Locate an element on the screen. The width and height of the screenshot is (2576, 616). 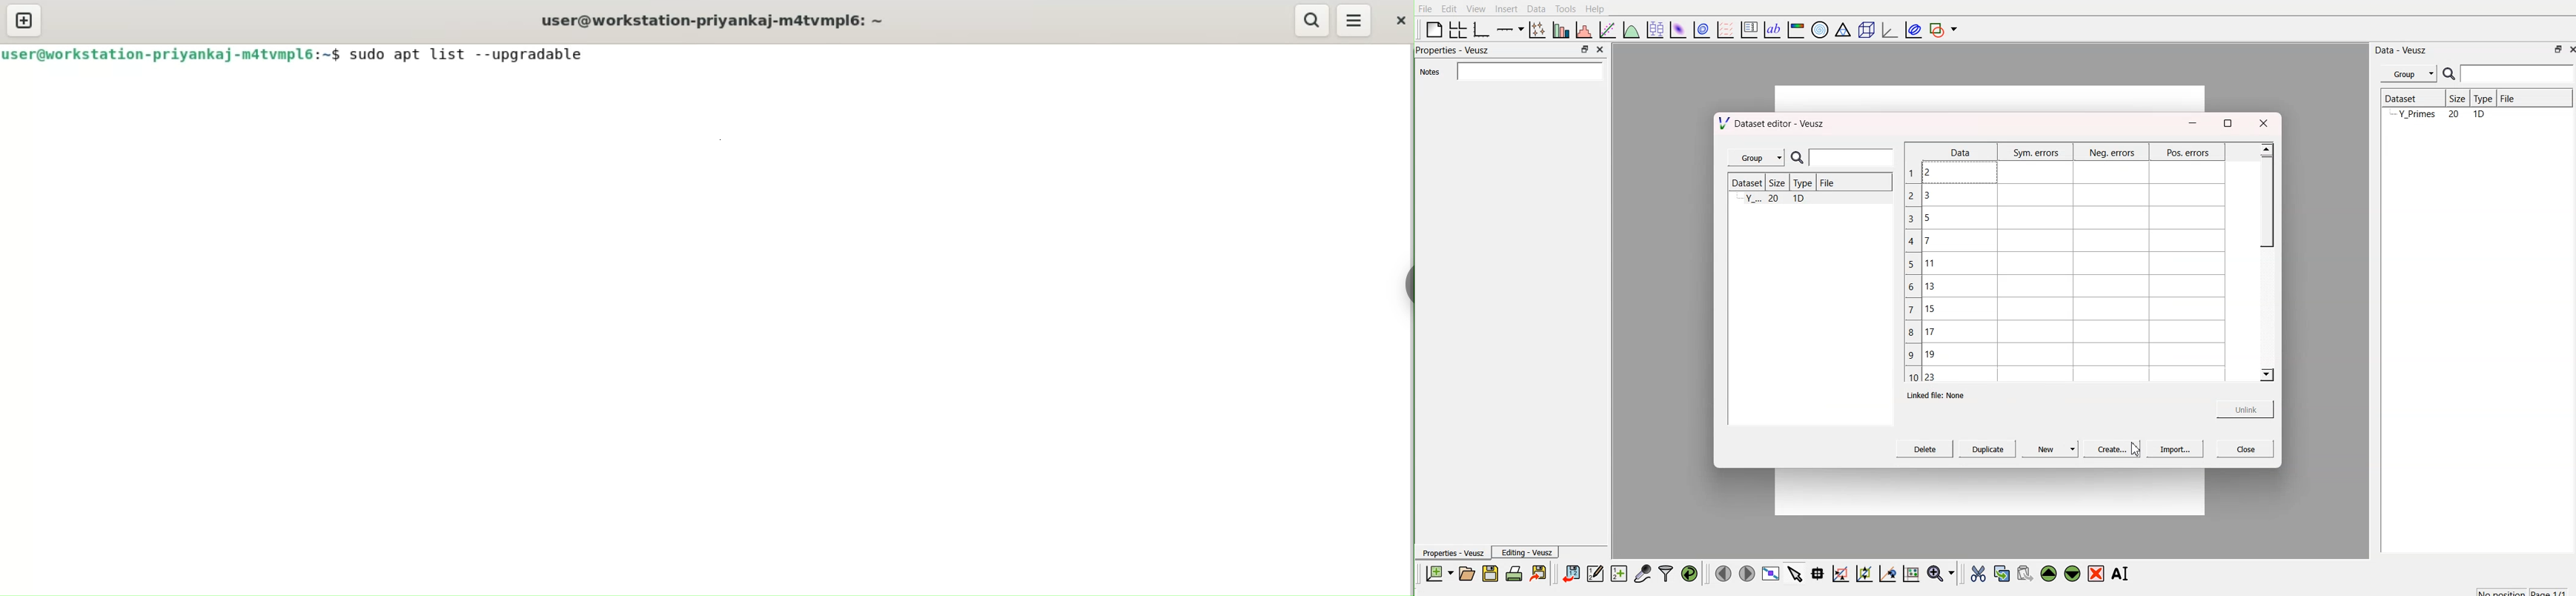
create a new dataset is located at coordinates (1619, 575).